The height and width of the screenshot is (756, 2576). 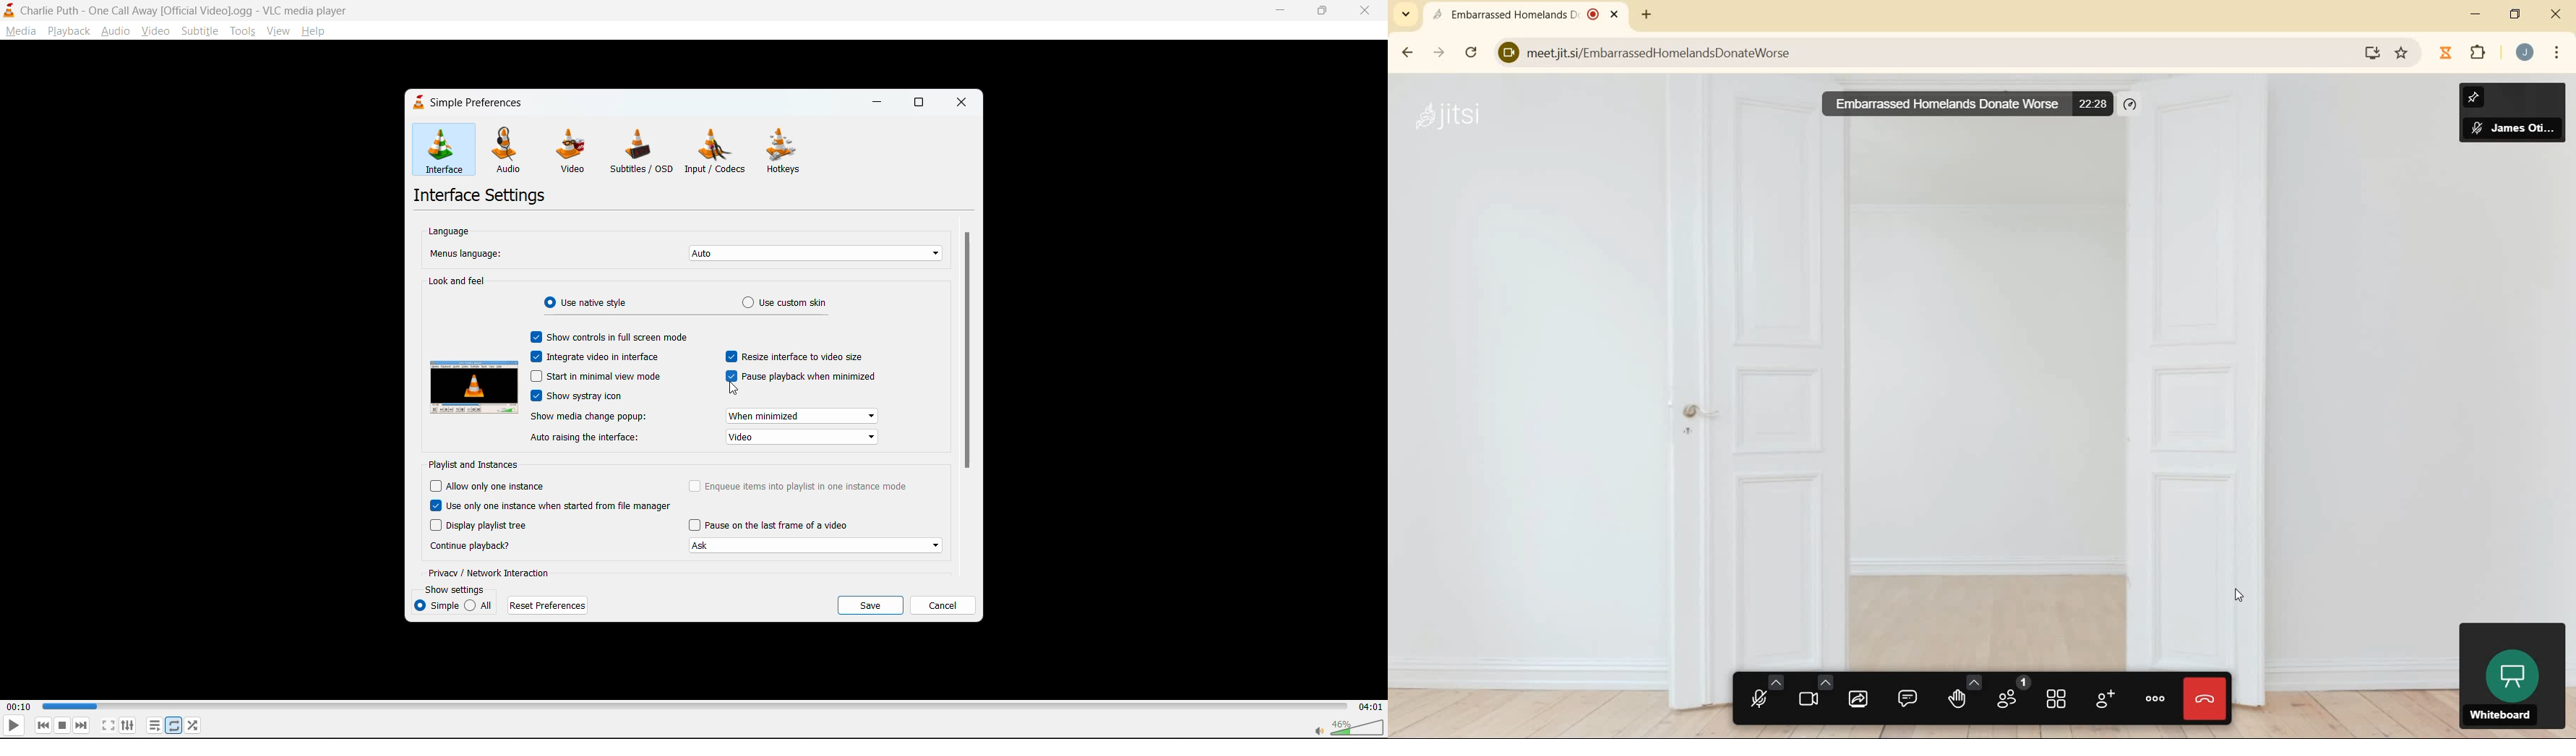 What do you see at coordinates (174, 726) in the screenshot?
I see `loop` at bounding box center [174, 726].